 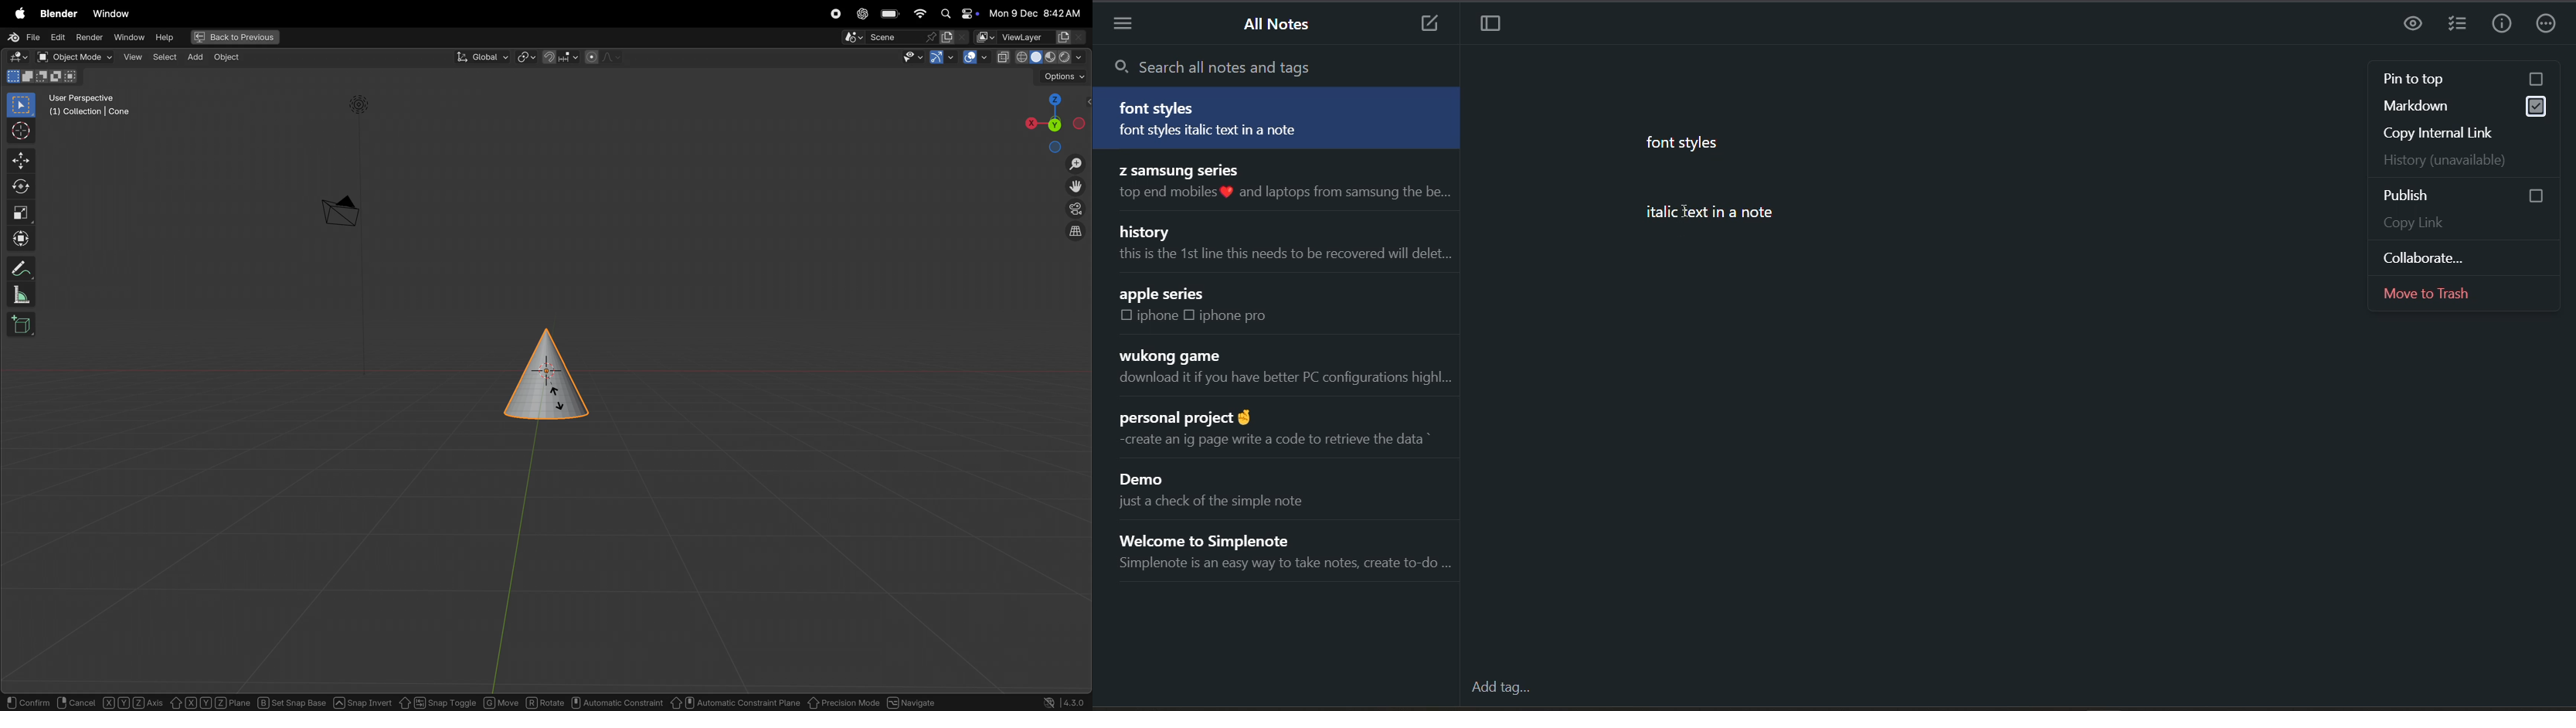 I want to click on note title and preview, so click(x=1222, y=310).